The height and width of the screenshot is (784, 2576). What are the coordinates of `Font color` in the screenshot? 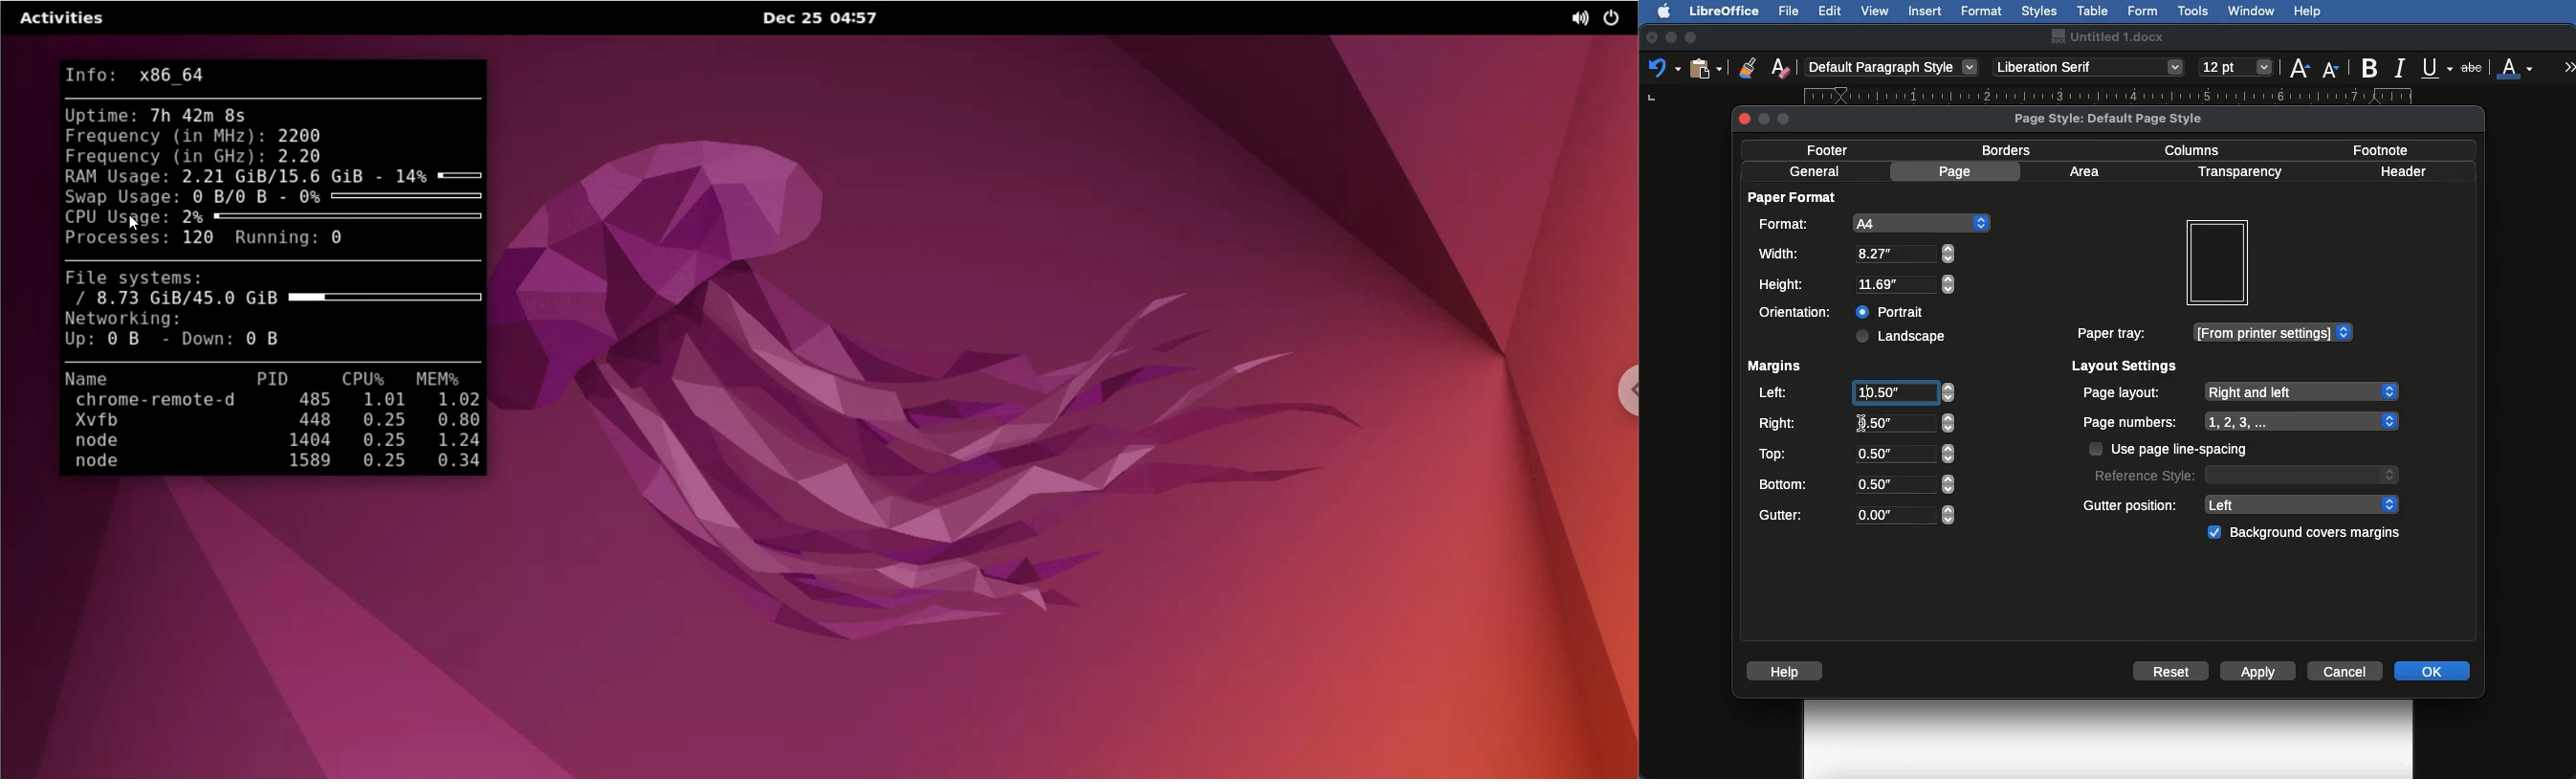 It's located at (2516, 66).